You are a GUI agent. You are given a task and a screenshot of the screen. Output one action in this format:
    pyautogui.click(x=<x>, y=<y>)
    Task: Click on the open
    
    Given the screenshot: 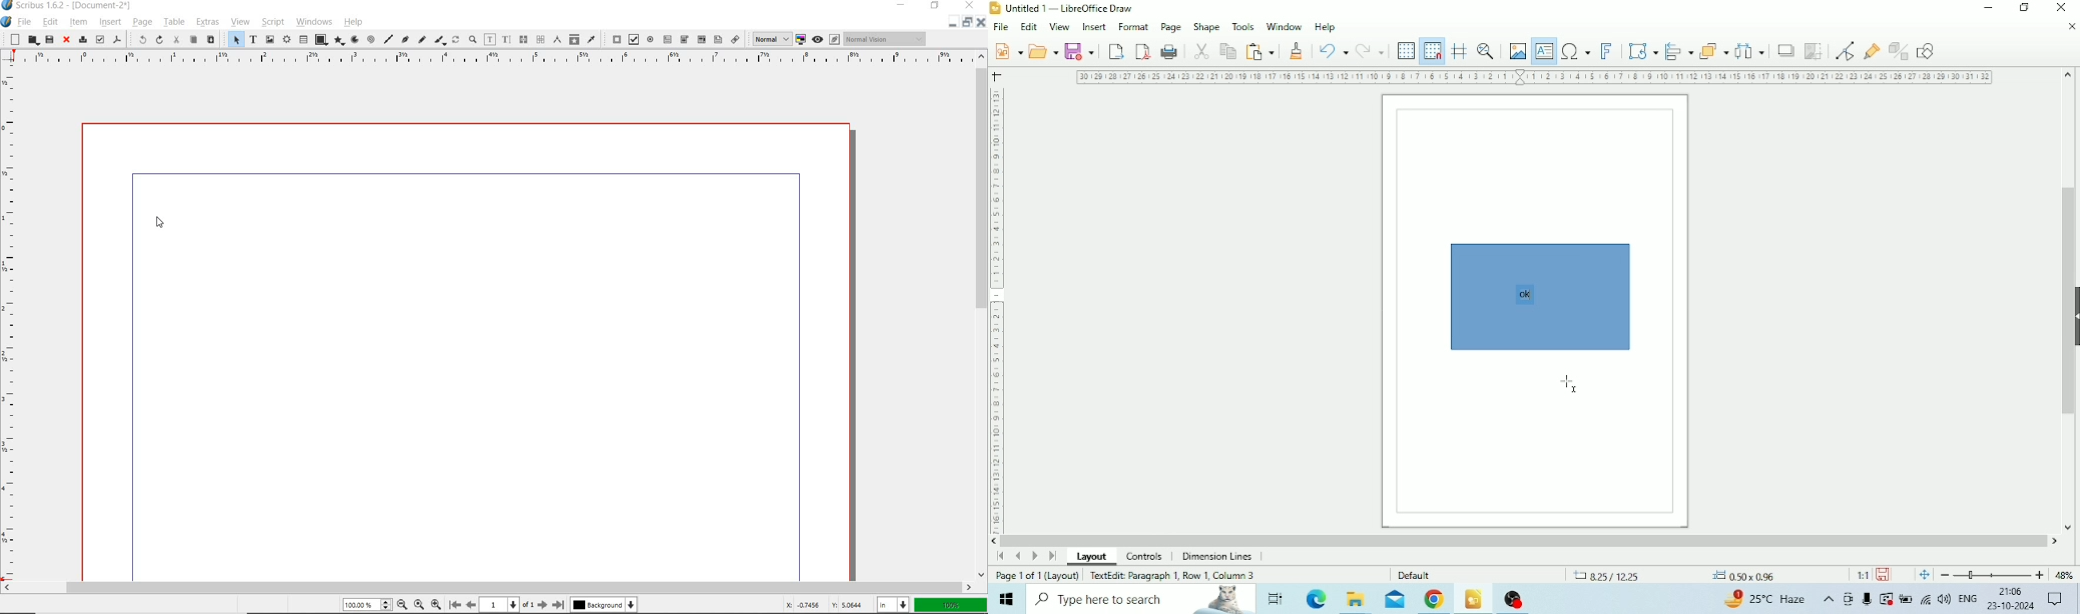 What is the action you would take?
    pyautogui.click(x=32, y=40)
    